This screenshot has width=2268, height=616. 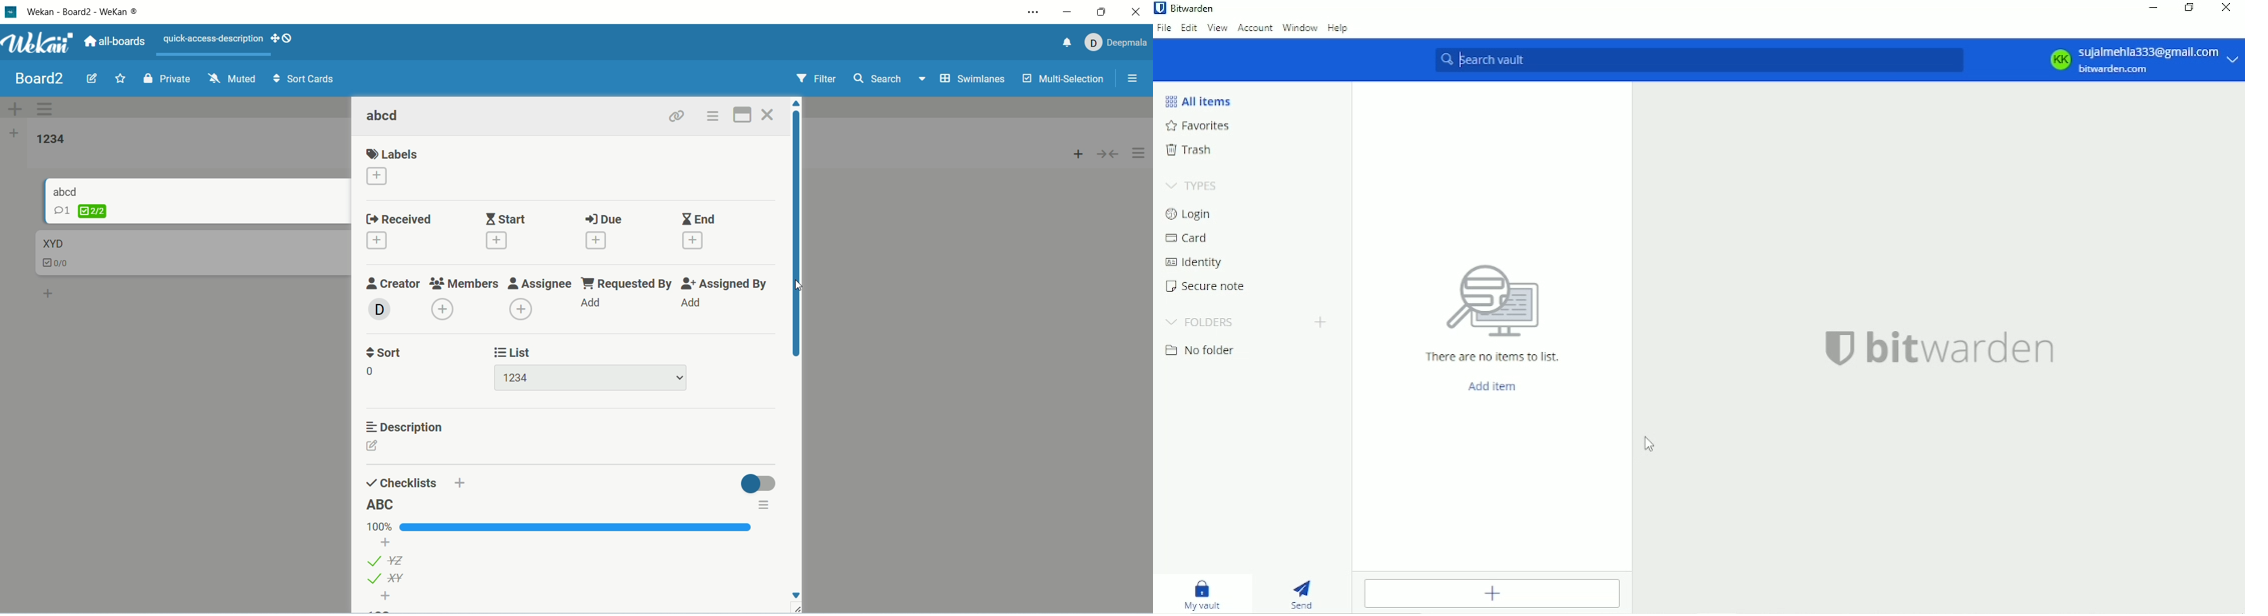 What do you see at coordinates (16, 133) in the screenshot?
I see `add list` at bounding box center [16, 133].